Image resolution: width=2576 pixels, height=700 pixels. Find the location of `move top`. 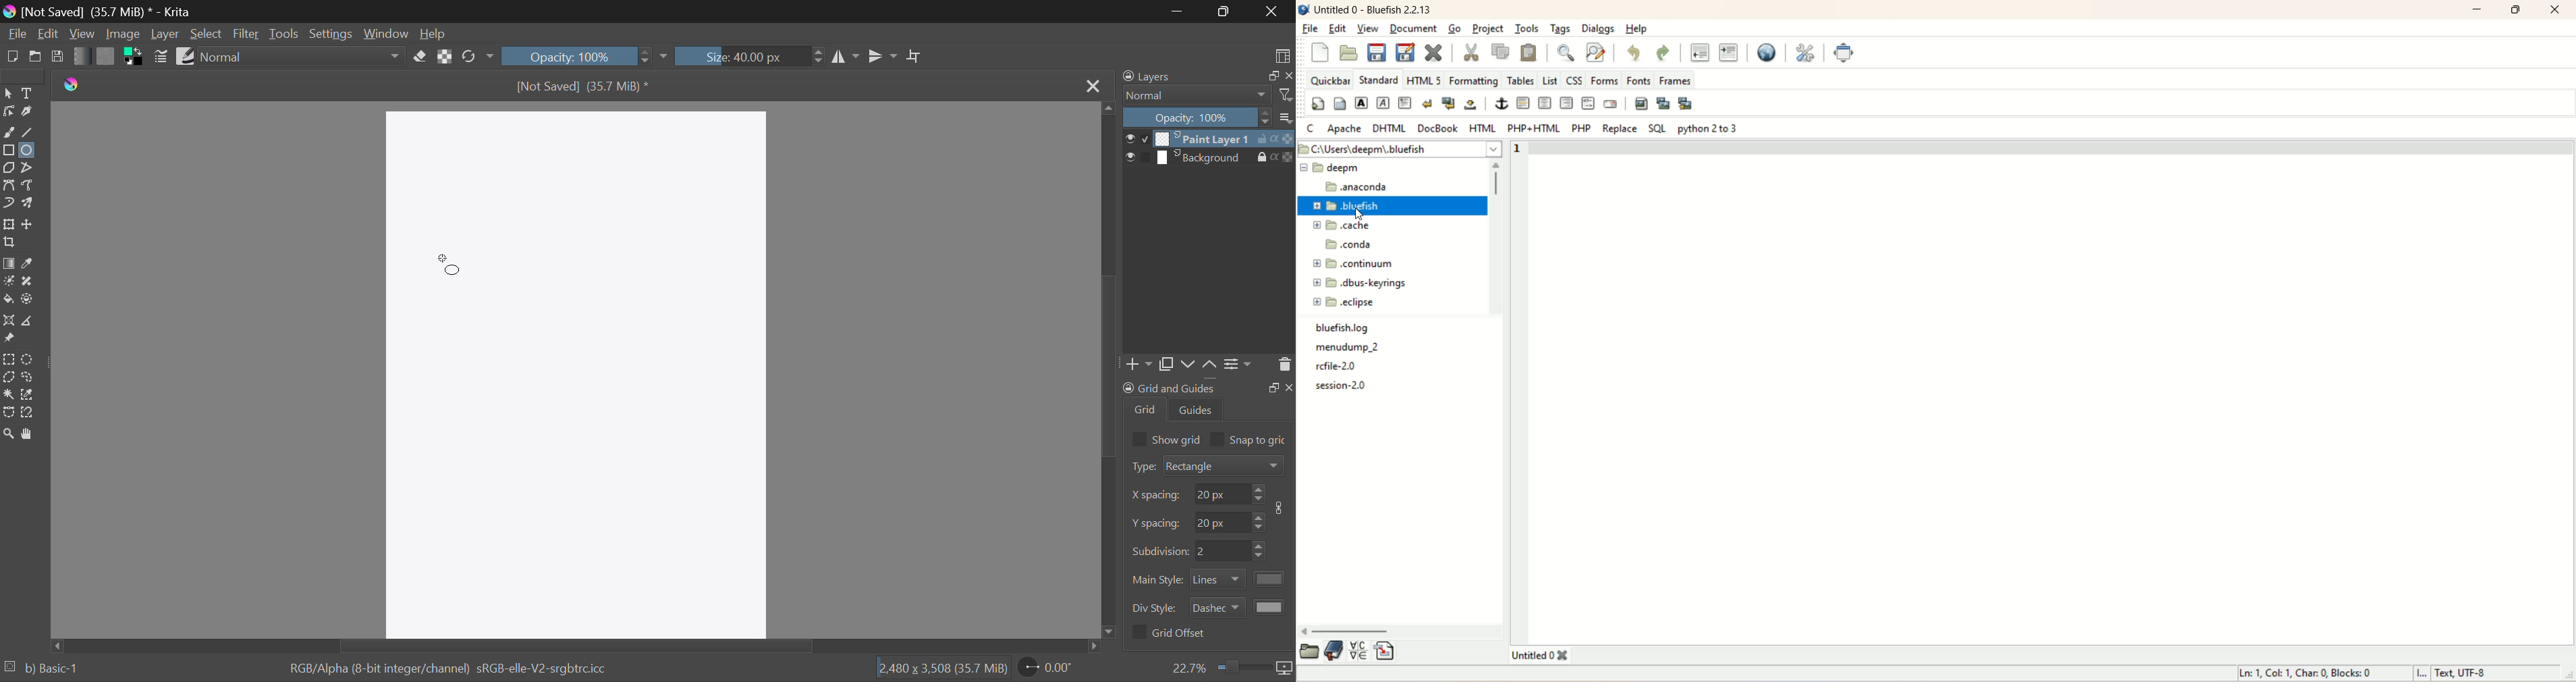

move top is located at coordinates (1109, 108).